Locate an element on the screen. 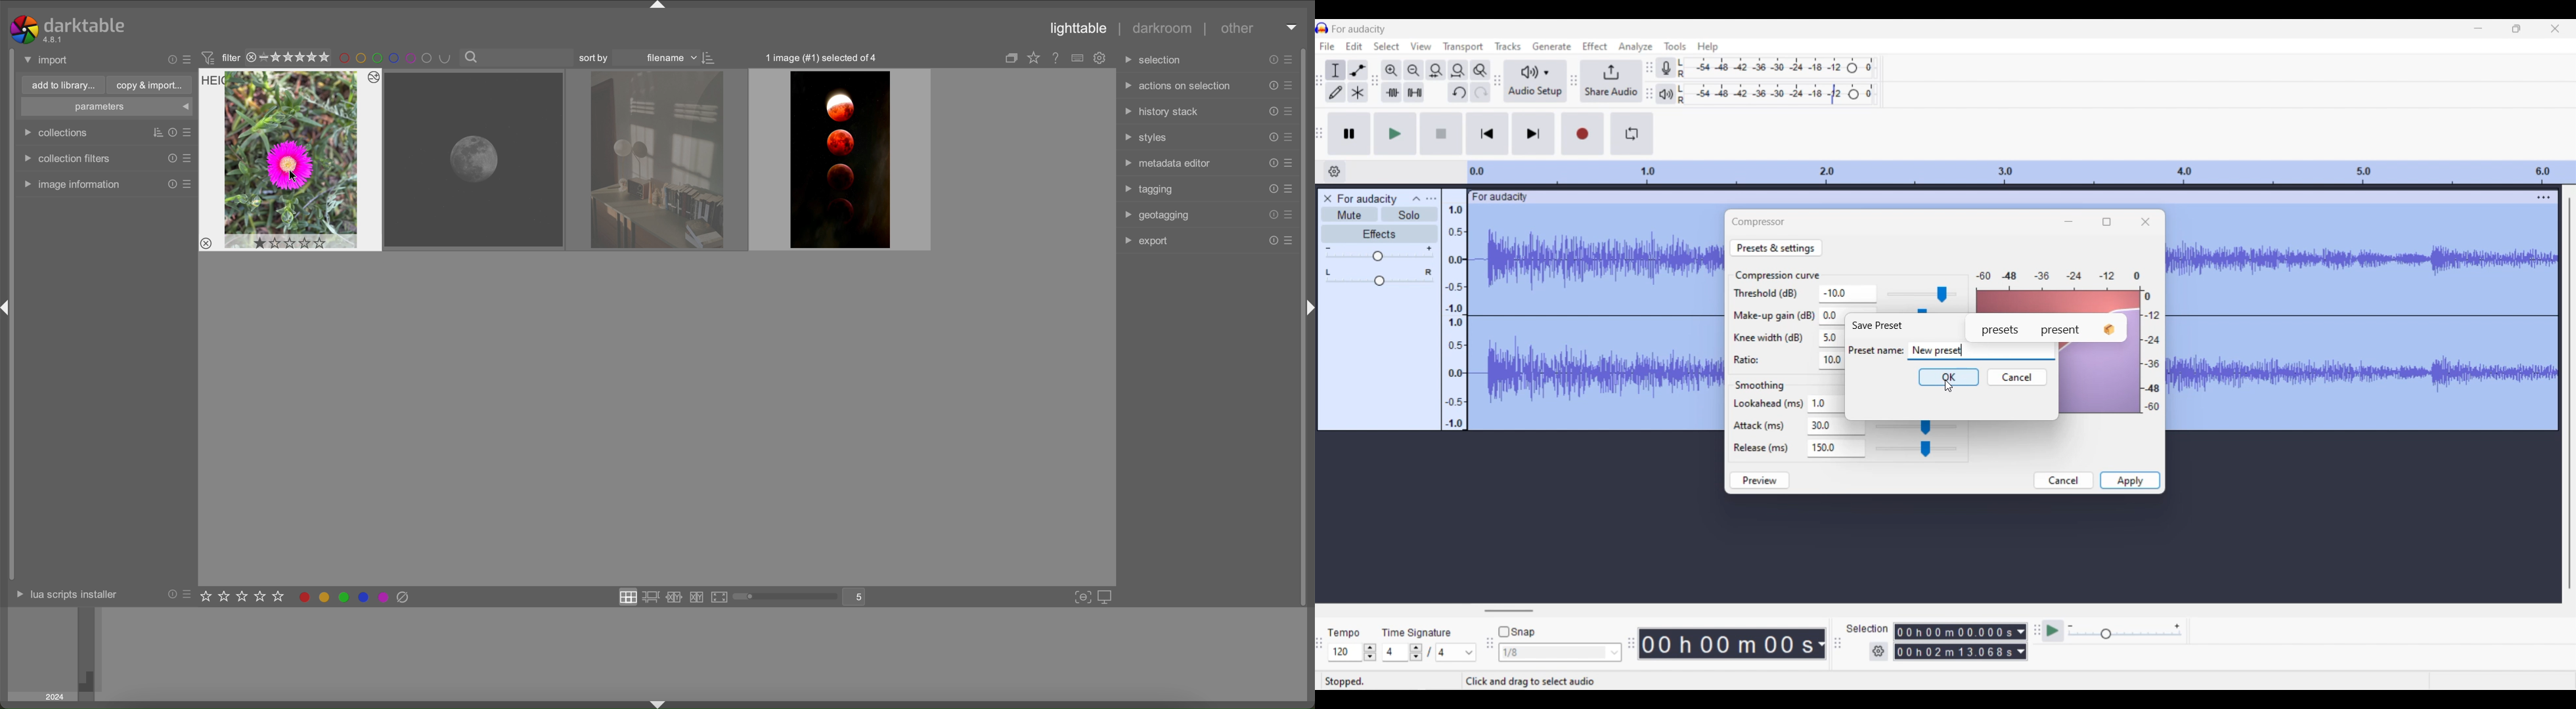  Release slider is located at coordinates (1917, 448).